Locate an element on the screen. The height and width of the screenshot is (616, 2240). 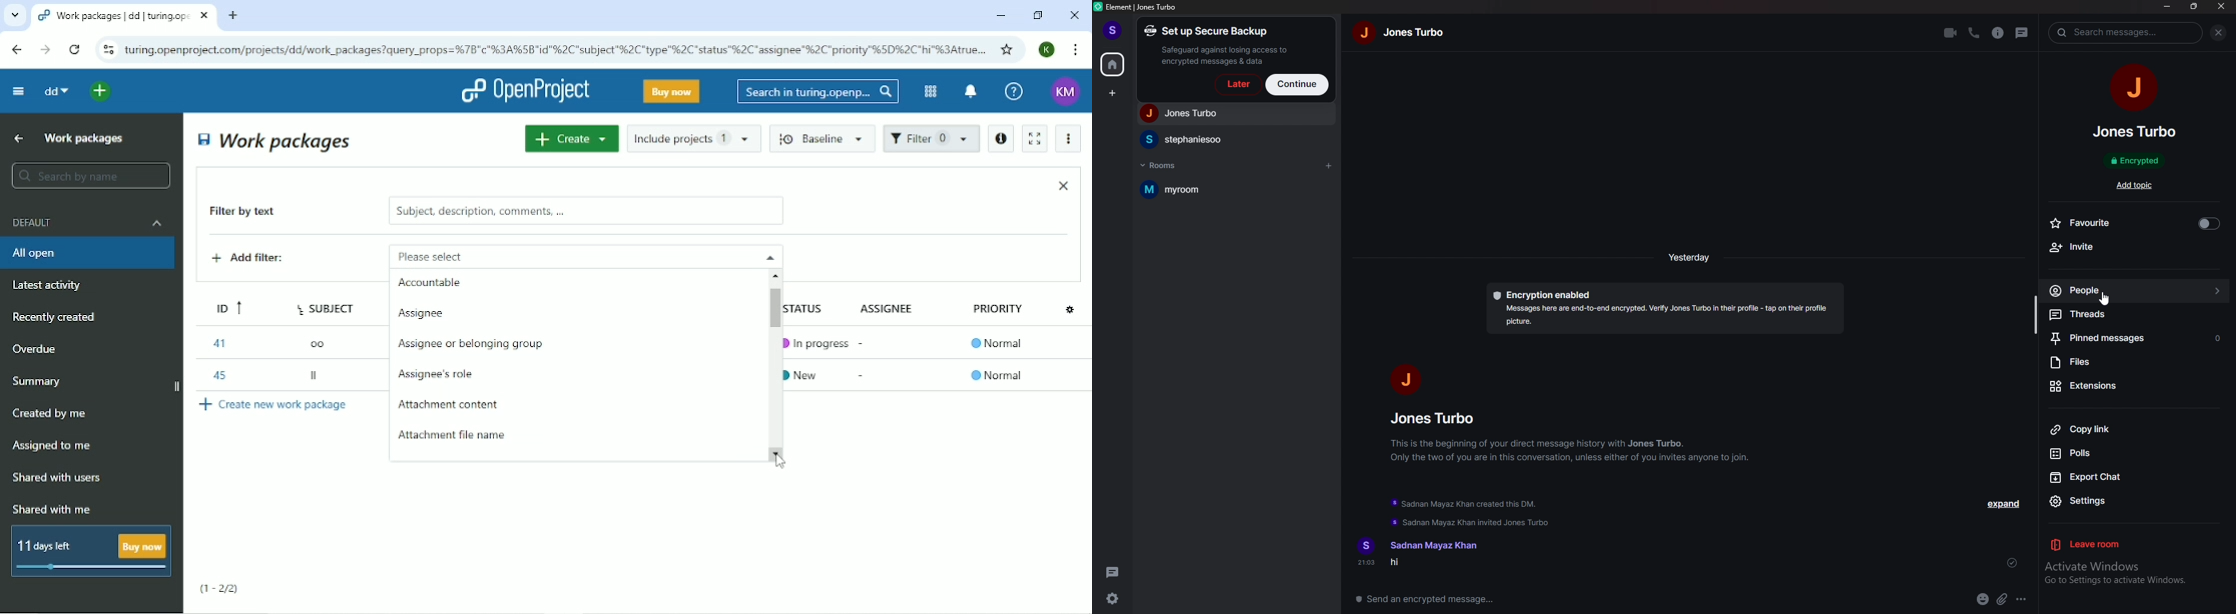
Bookmark this tab is located at coordinates (1007, 49).